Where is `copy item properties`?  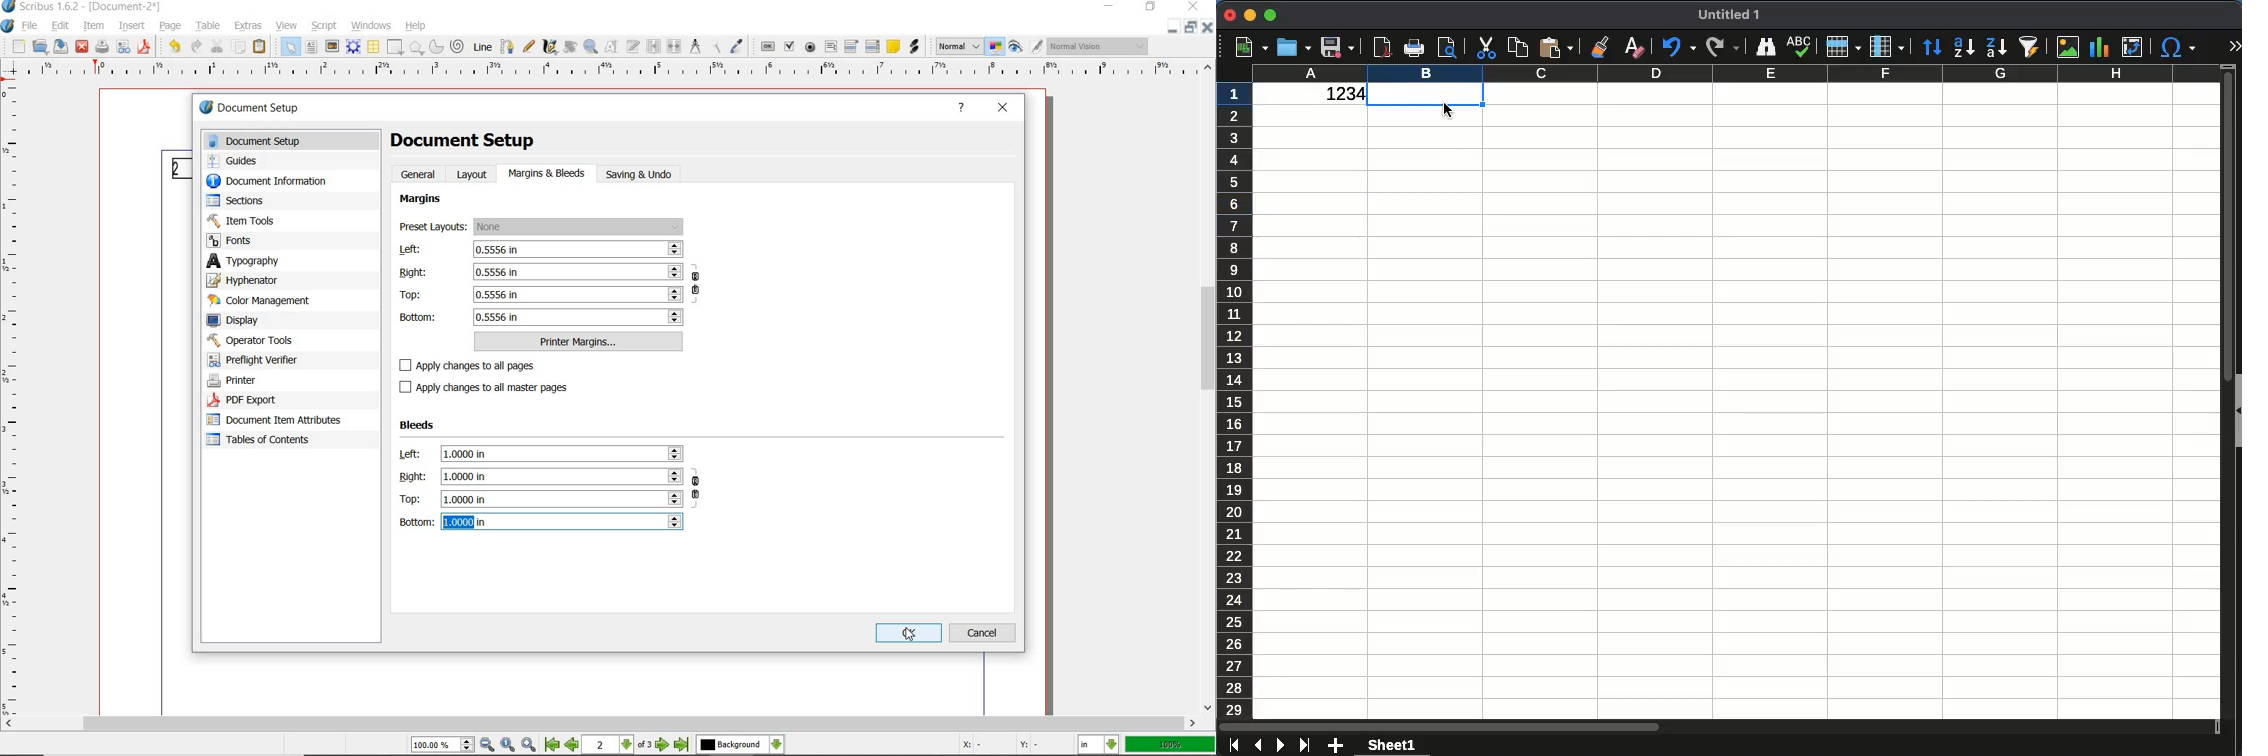 copy item properties is located at coordinates (717, 48).